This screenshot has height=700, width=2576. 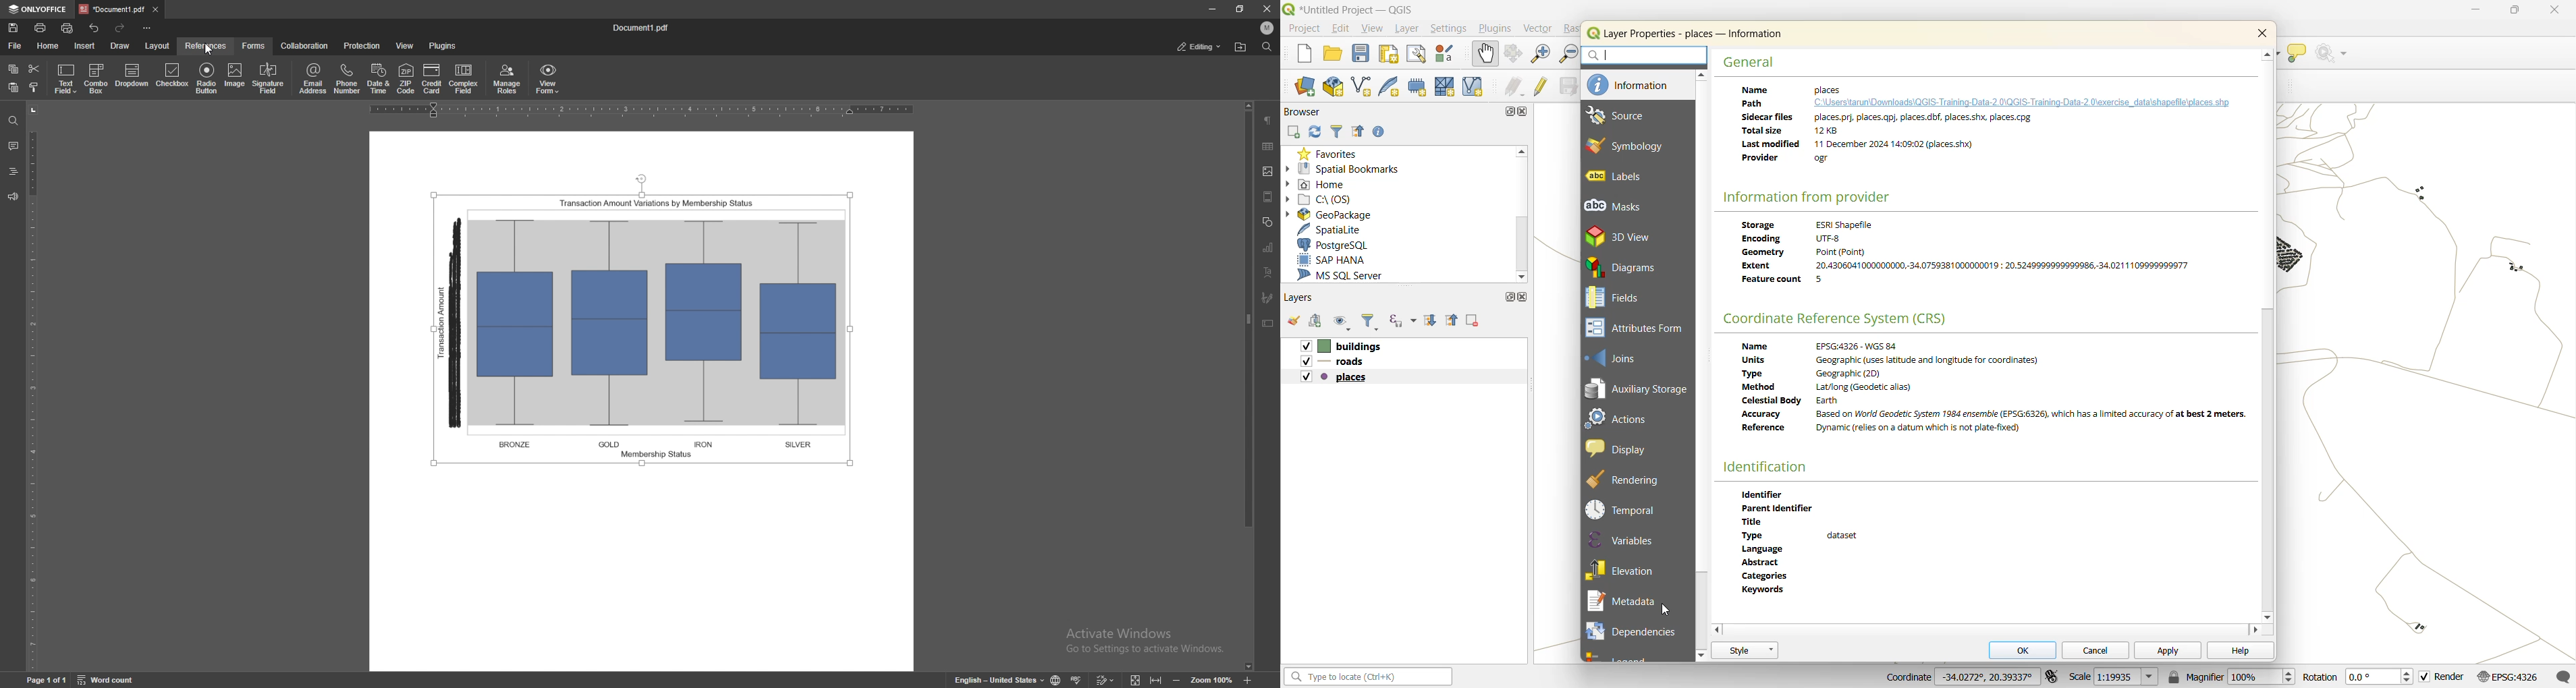 I want to click on symbology, so click(x=1628, y=147).